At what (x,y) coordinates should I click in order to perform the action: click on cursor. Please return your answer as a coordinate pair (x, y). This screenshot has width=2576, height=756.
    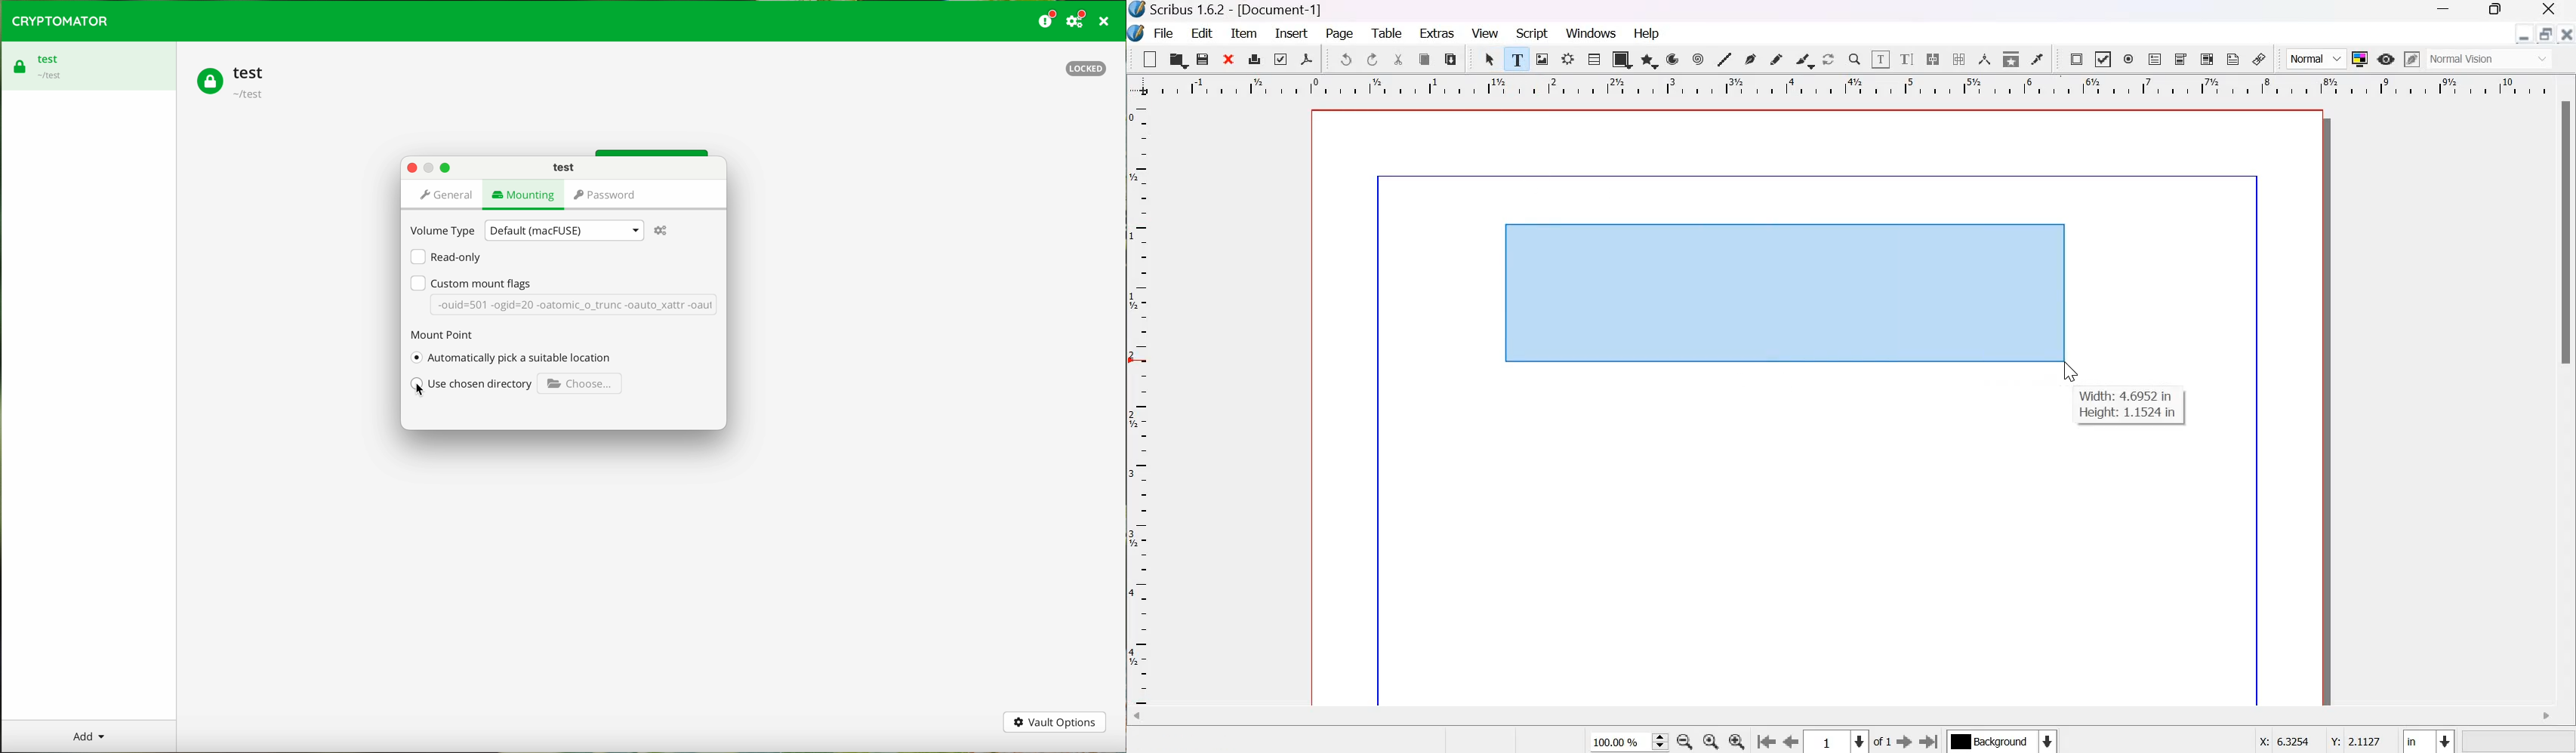
    Looking at the image, I should click on (2077, 372).